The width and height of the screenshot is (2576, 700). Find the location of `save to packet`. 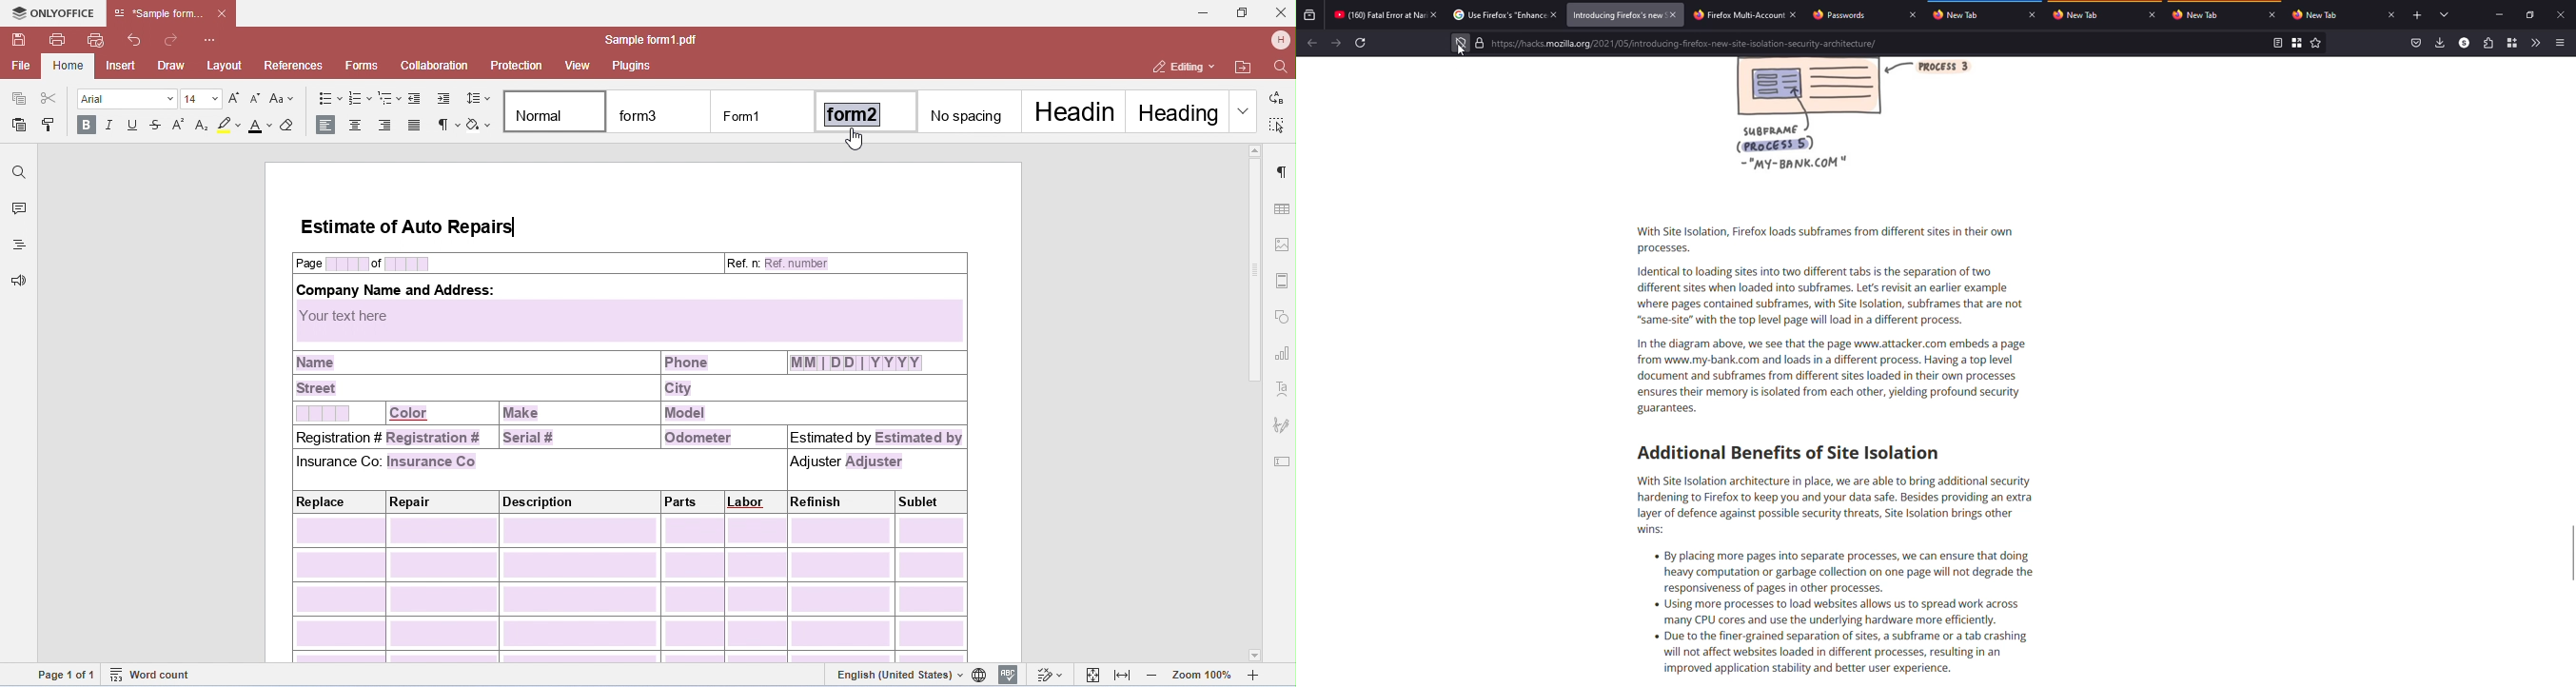

save to packet is located at coordinates (2415, 43).